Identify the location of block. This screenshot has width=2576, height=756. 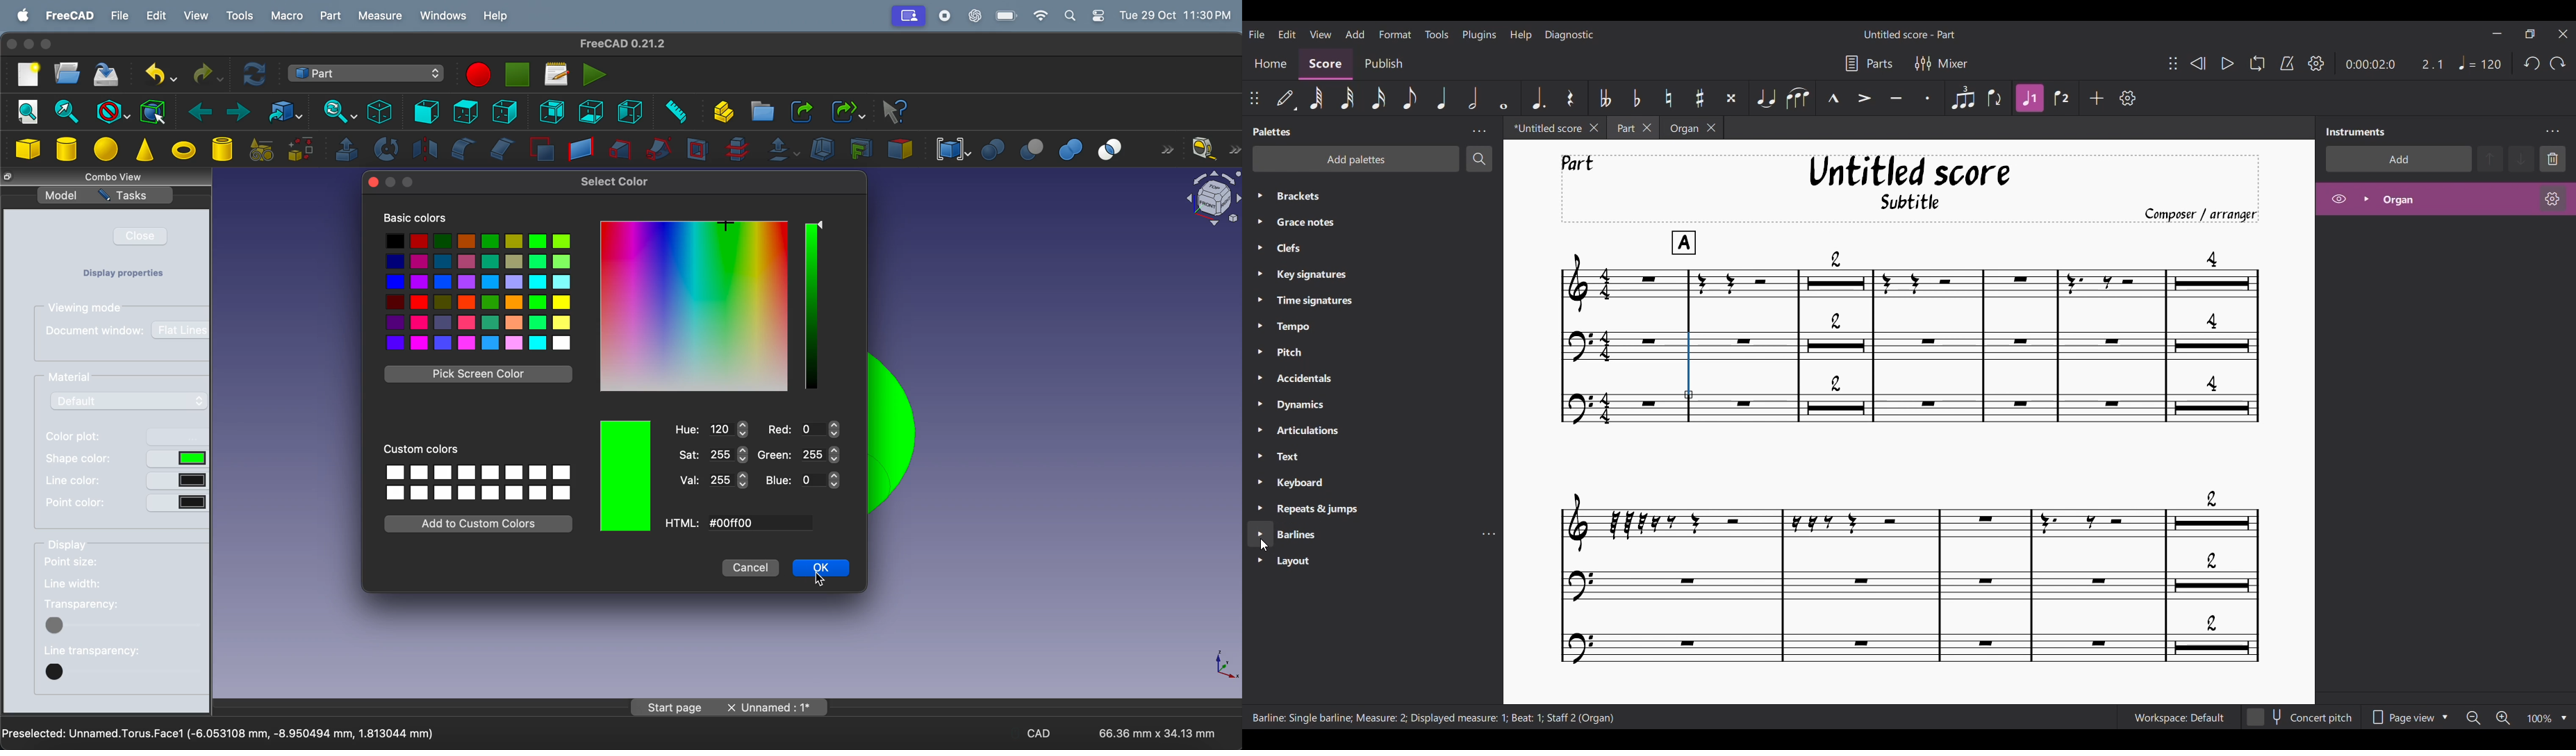
(110, 109).